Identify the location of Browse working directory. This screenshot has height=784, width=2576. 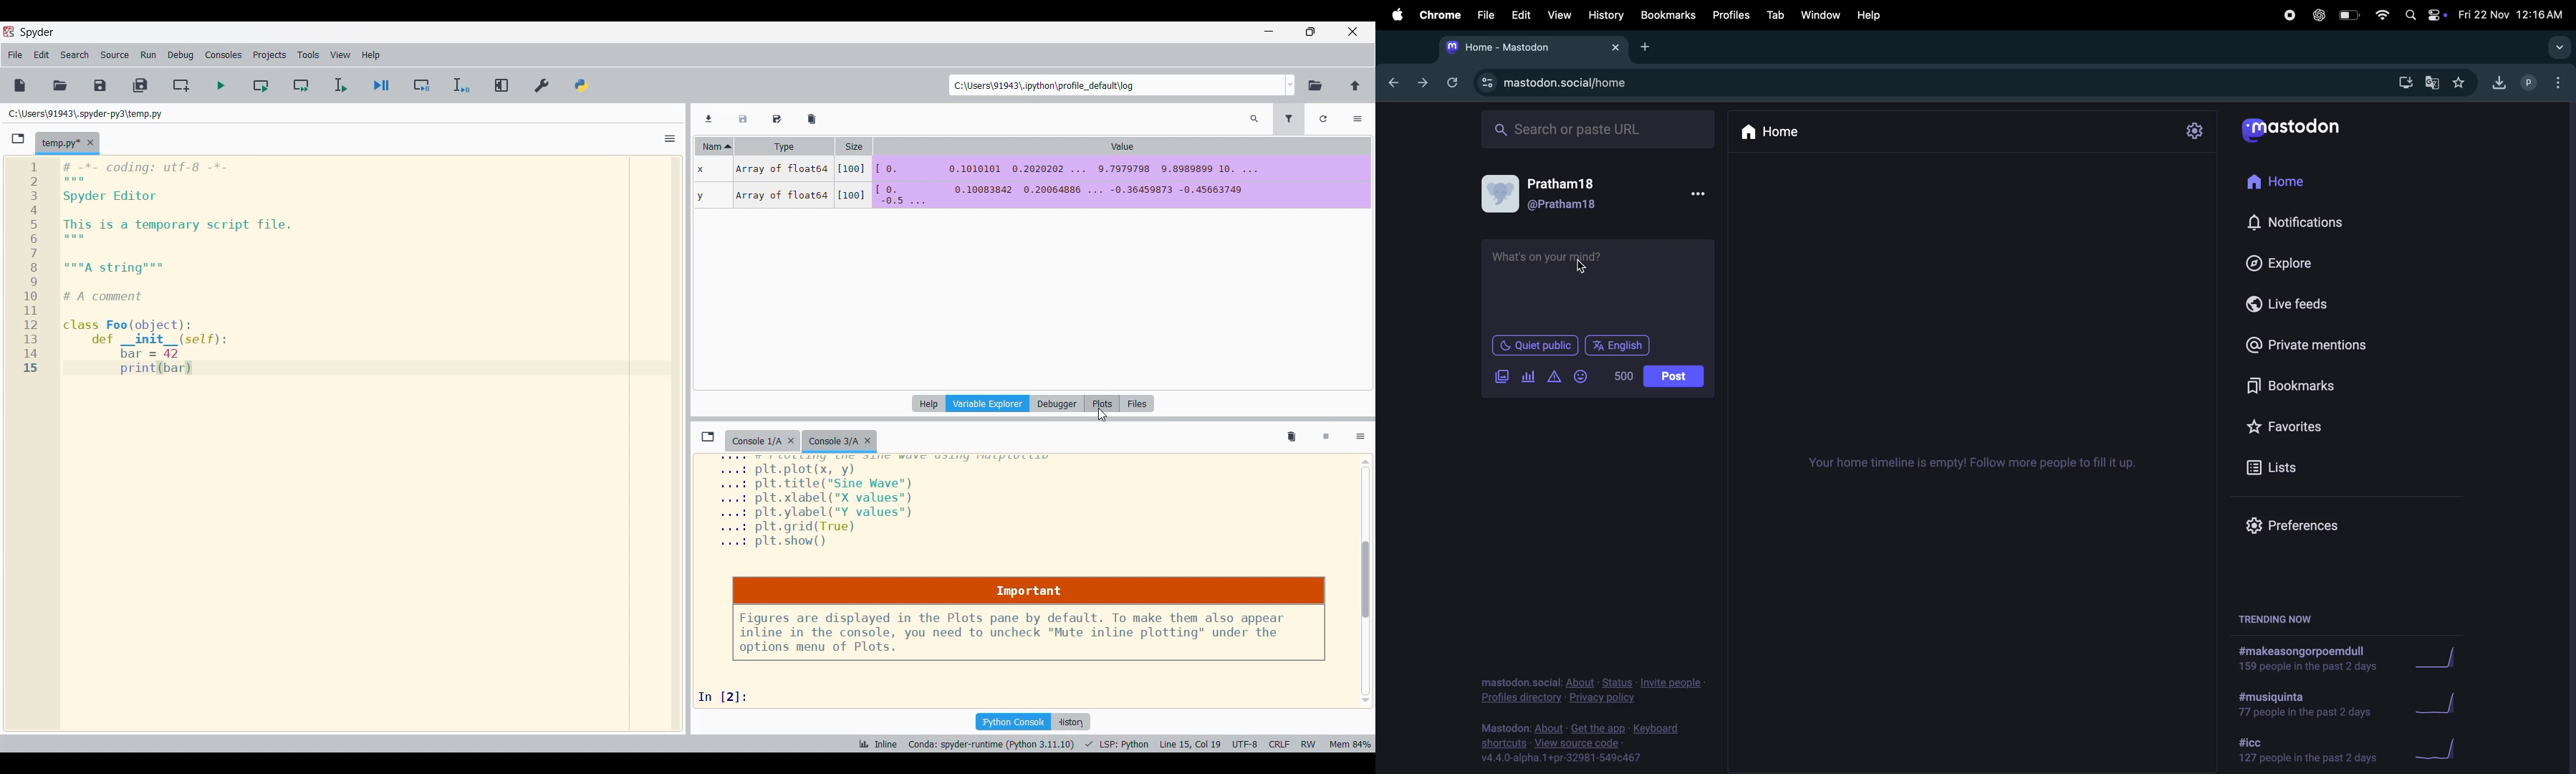
(1316, 85).